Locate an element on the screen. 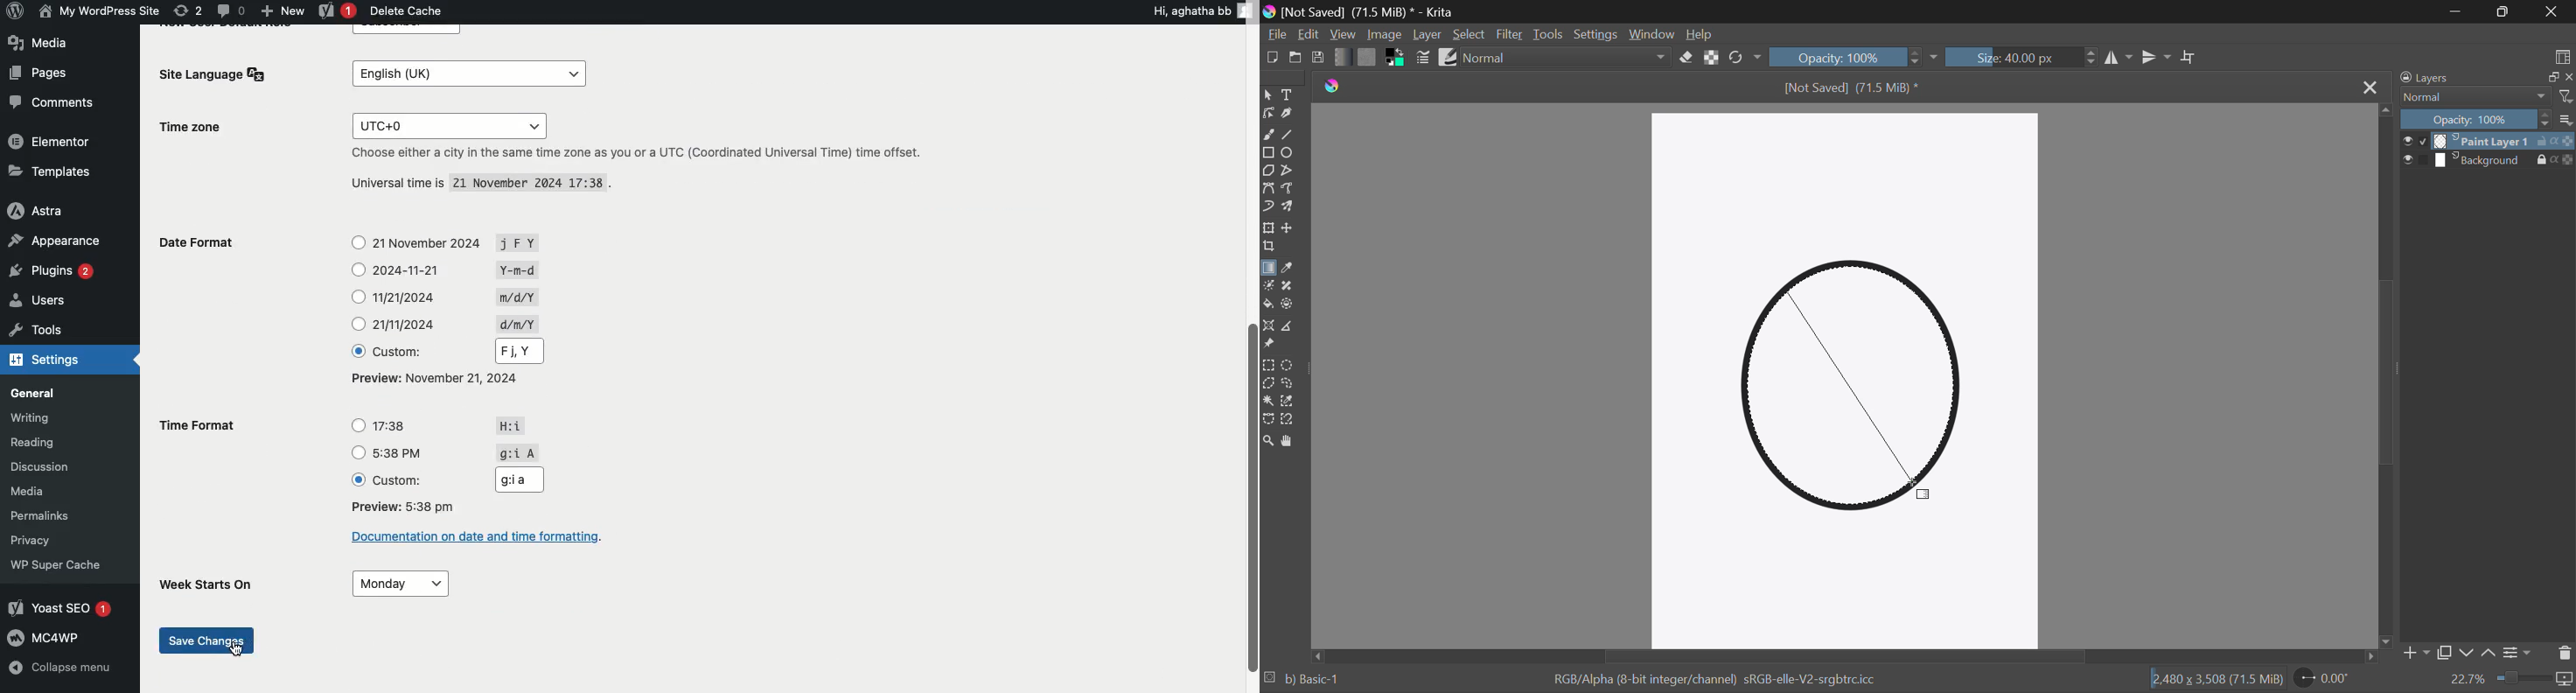 The width and height of the screenshot is (2576, 700). Scroll Bar is located at coordinates (2384, 379).